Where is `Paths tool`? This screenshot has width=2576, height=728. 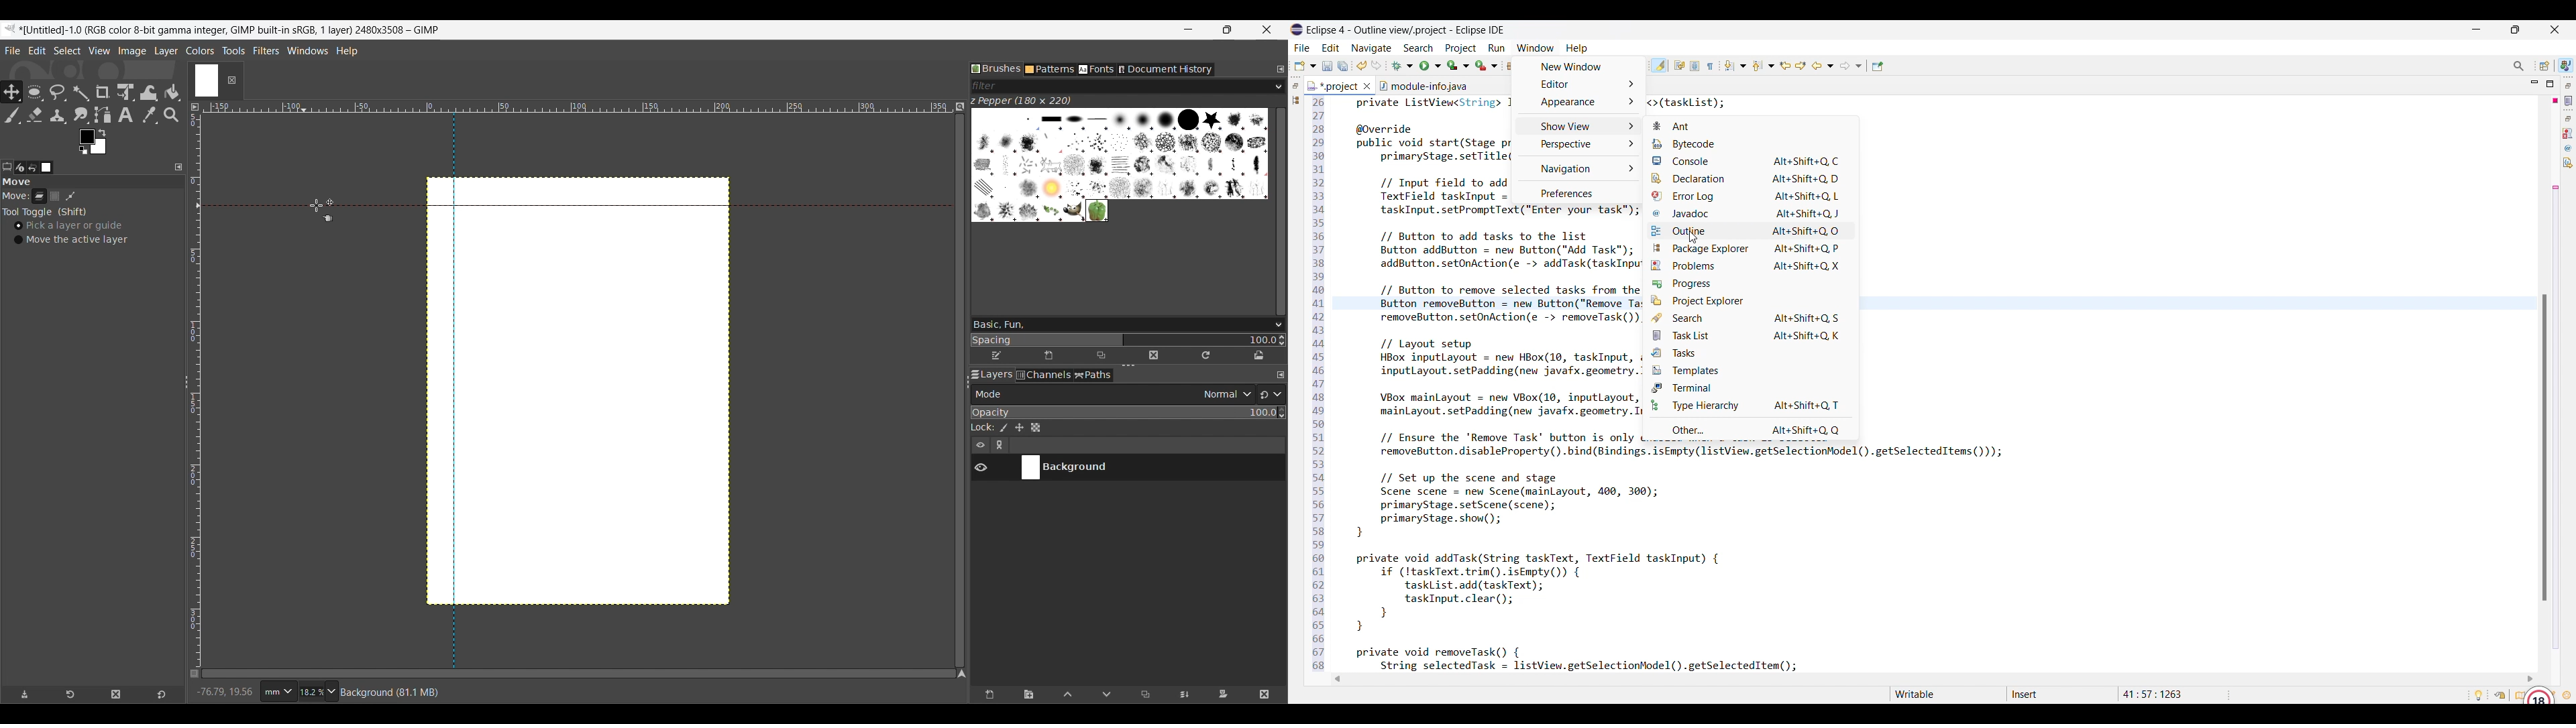
Paths tool is located at coordinates (103, 115).